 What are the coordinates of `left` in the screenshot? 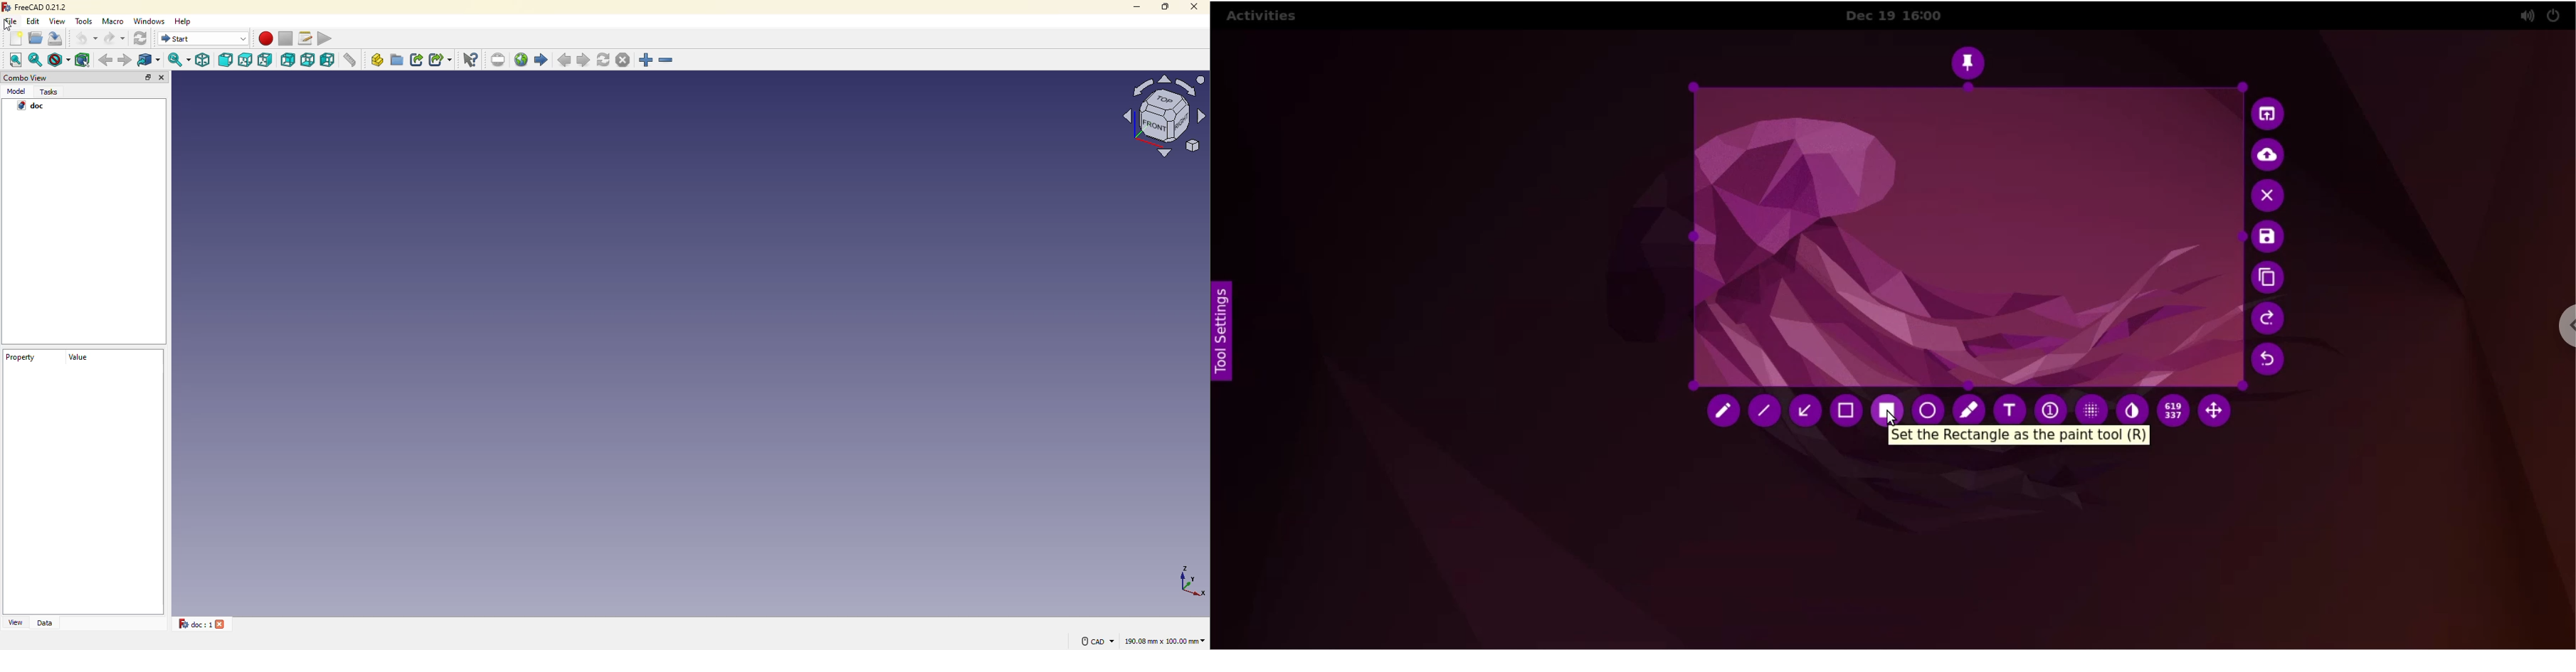 It's located at (330, 61).